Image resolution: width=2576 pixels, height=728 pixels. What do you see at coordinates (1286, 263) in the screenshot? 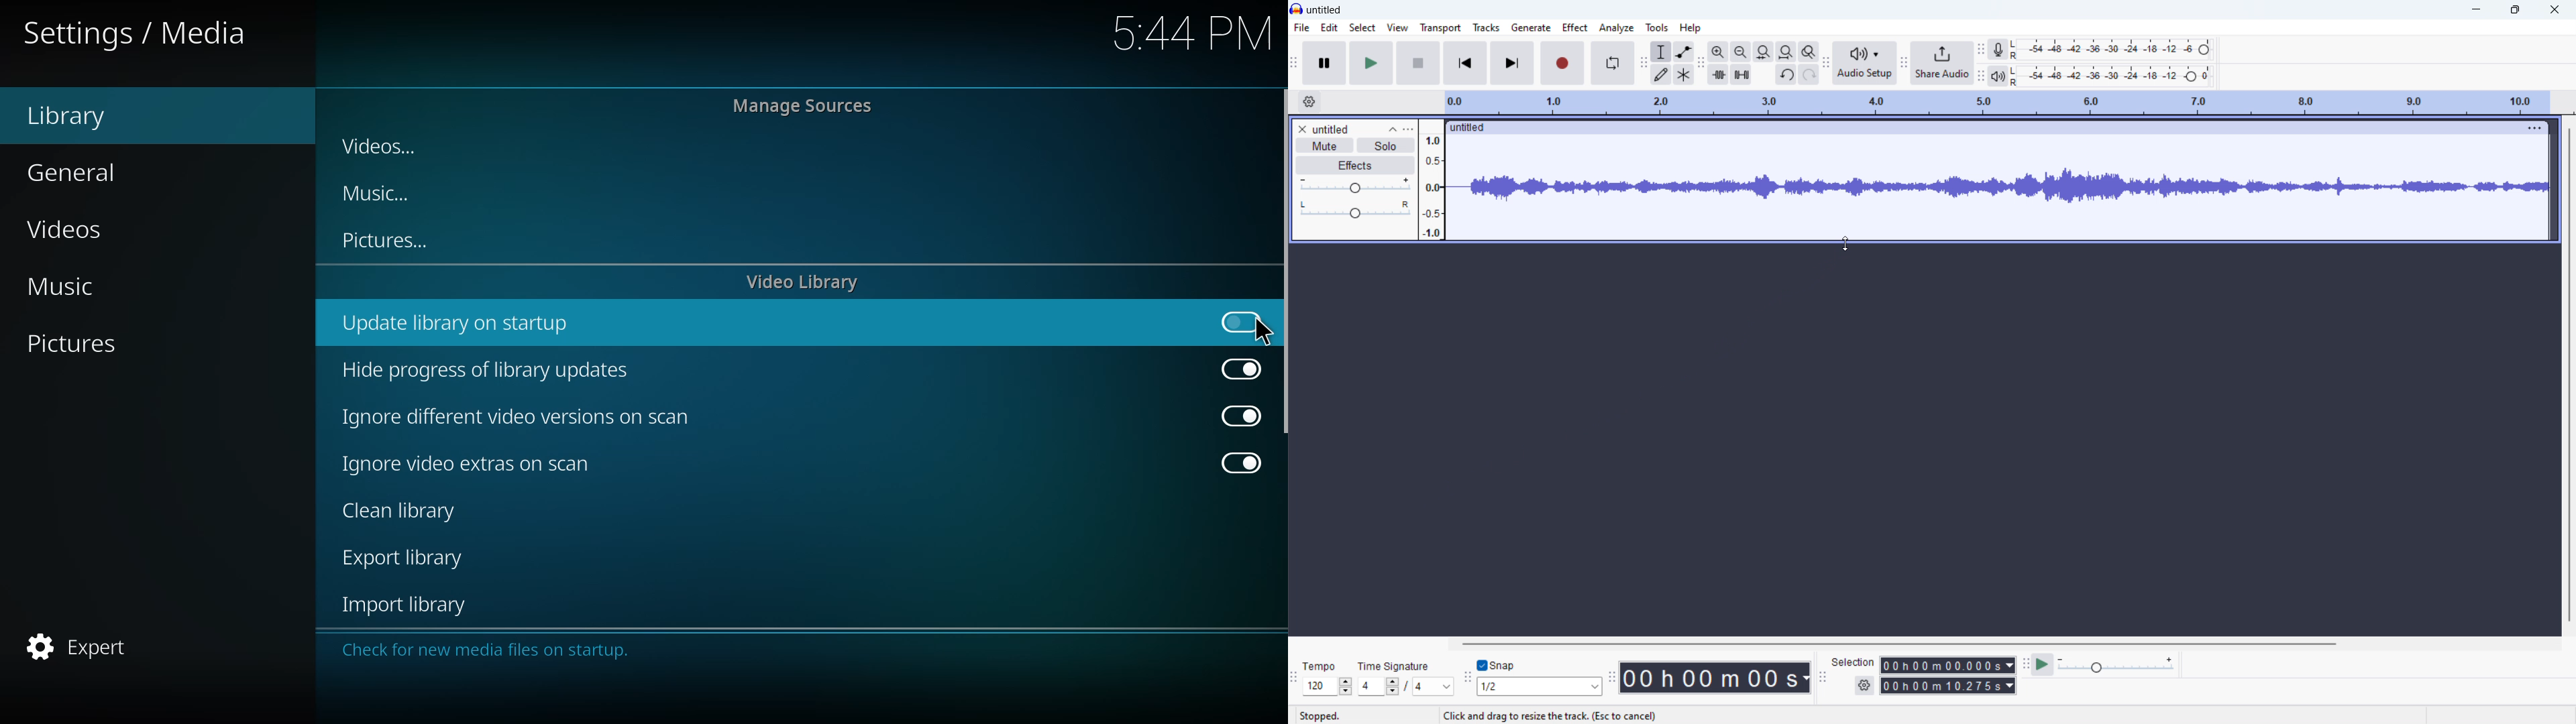
I see `scroll bar` at bounding box center [1286, 263].